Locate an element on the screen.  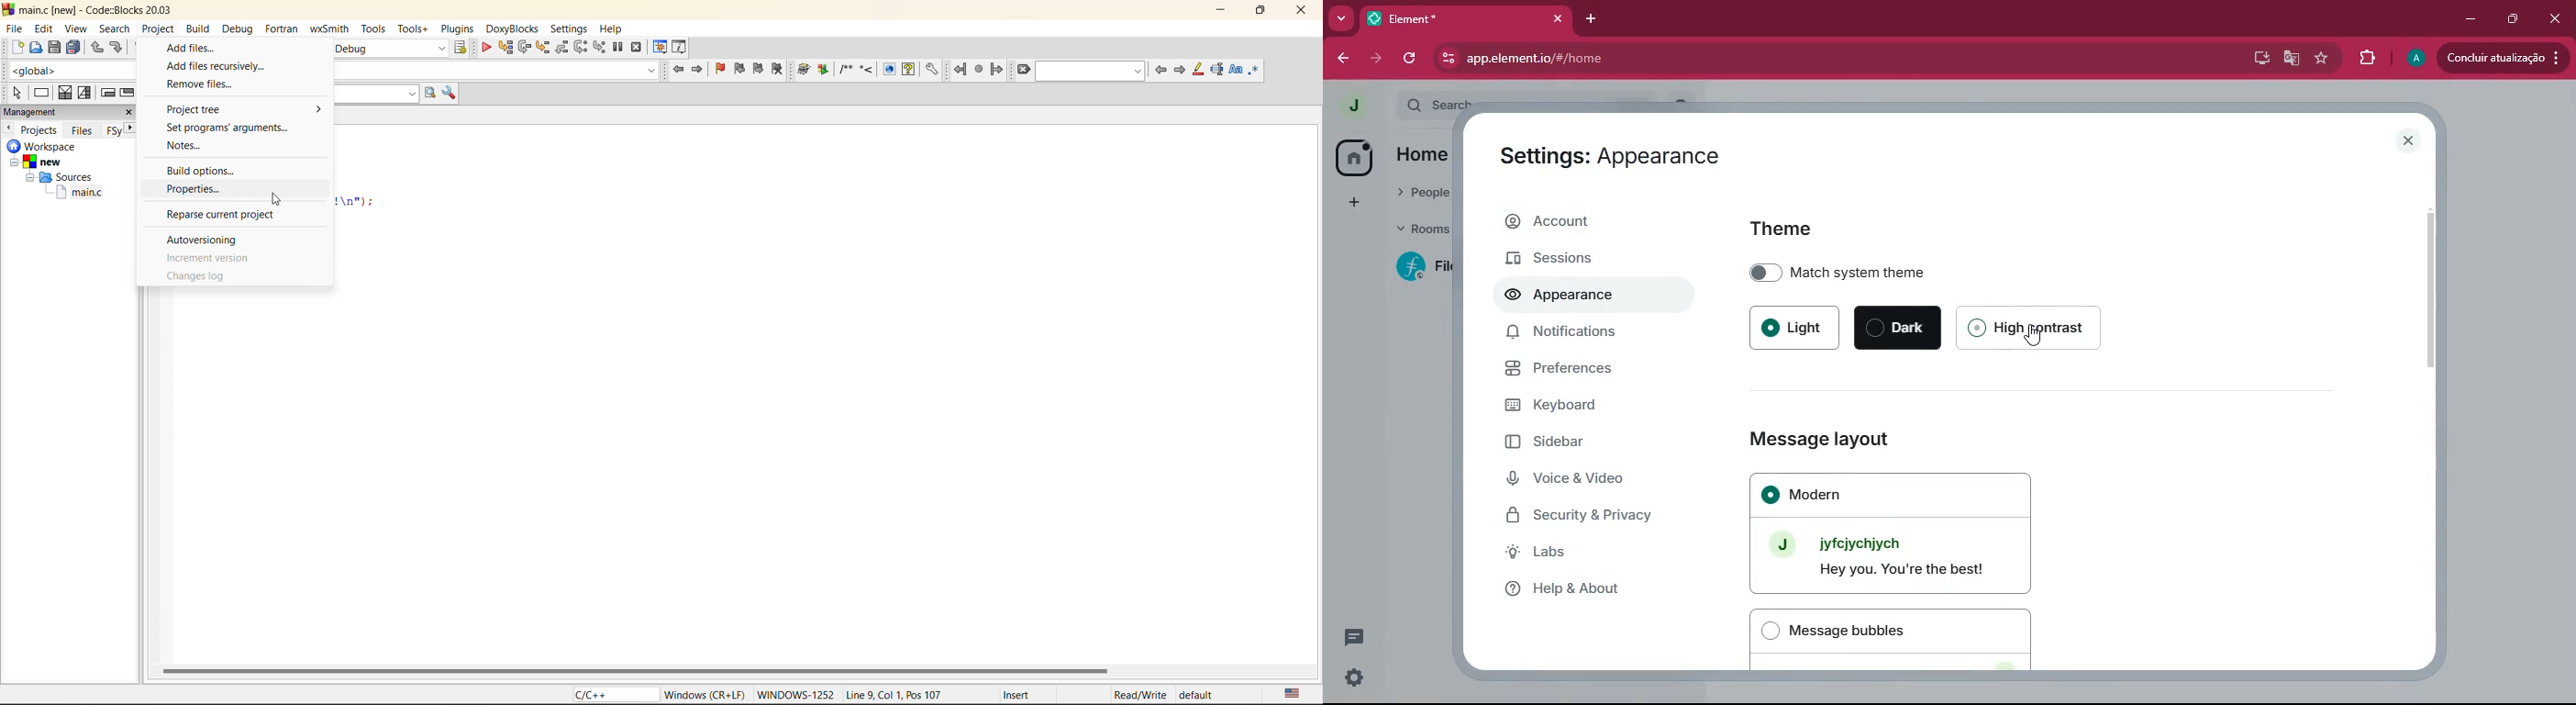
help is located at coordinates (614, 30).